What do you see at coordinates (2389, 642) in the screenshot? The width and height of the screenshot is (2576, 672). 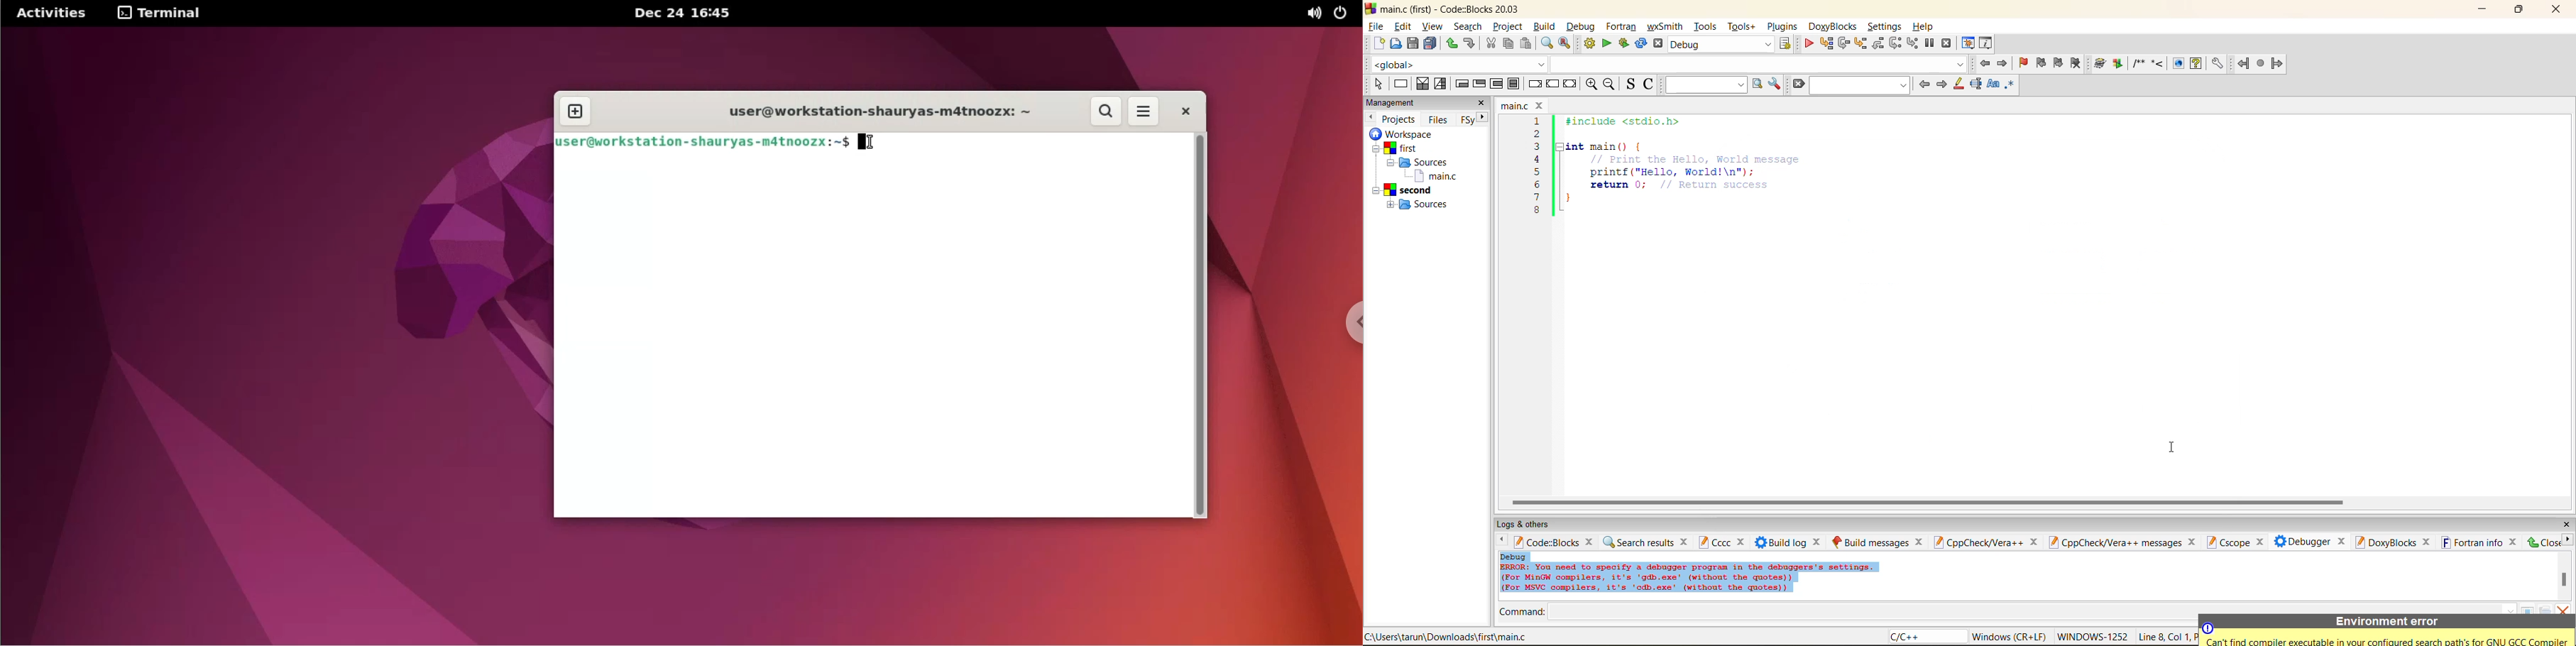 I see `error info` at bounding box center [2389, 642].